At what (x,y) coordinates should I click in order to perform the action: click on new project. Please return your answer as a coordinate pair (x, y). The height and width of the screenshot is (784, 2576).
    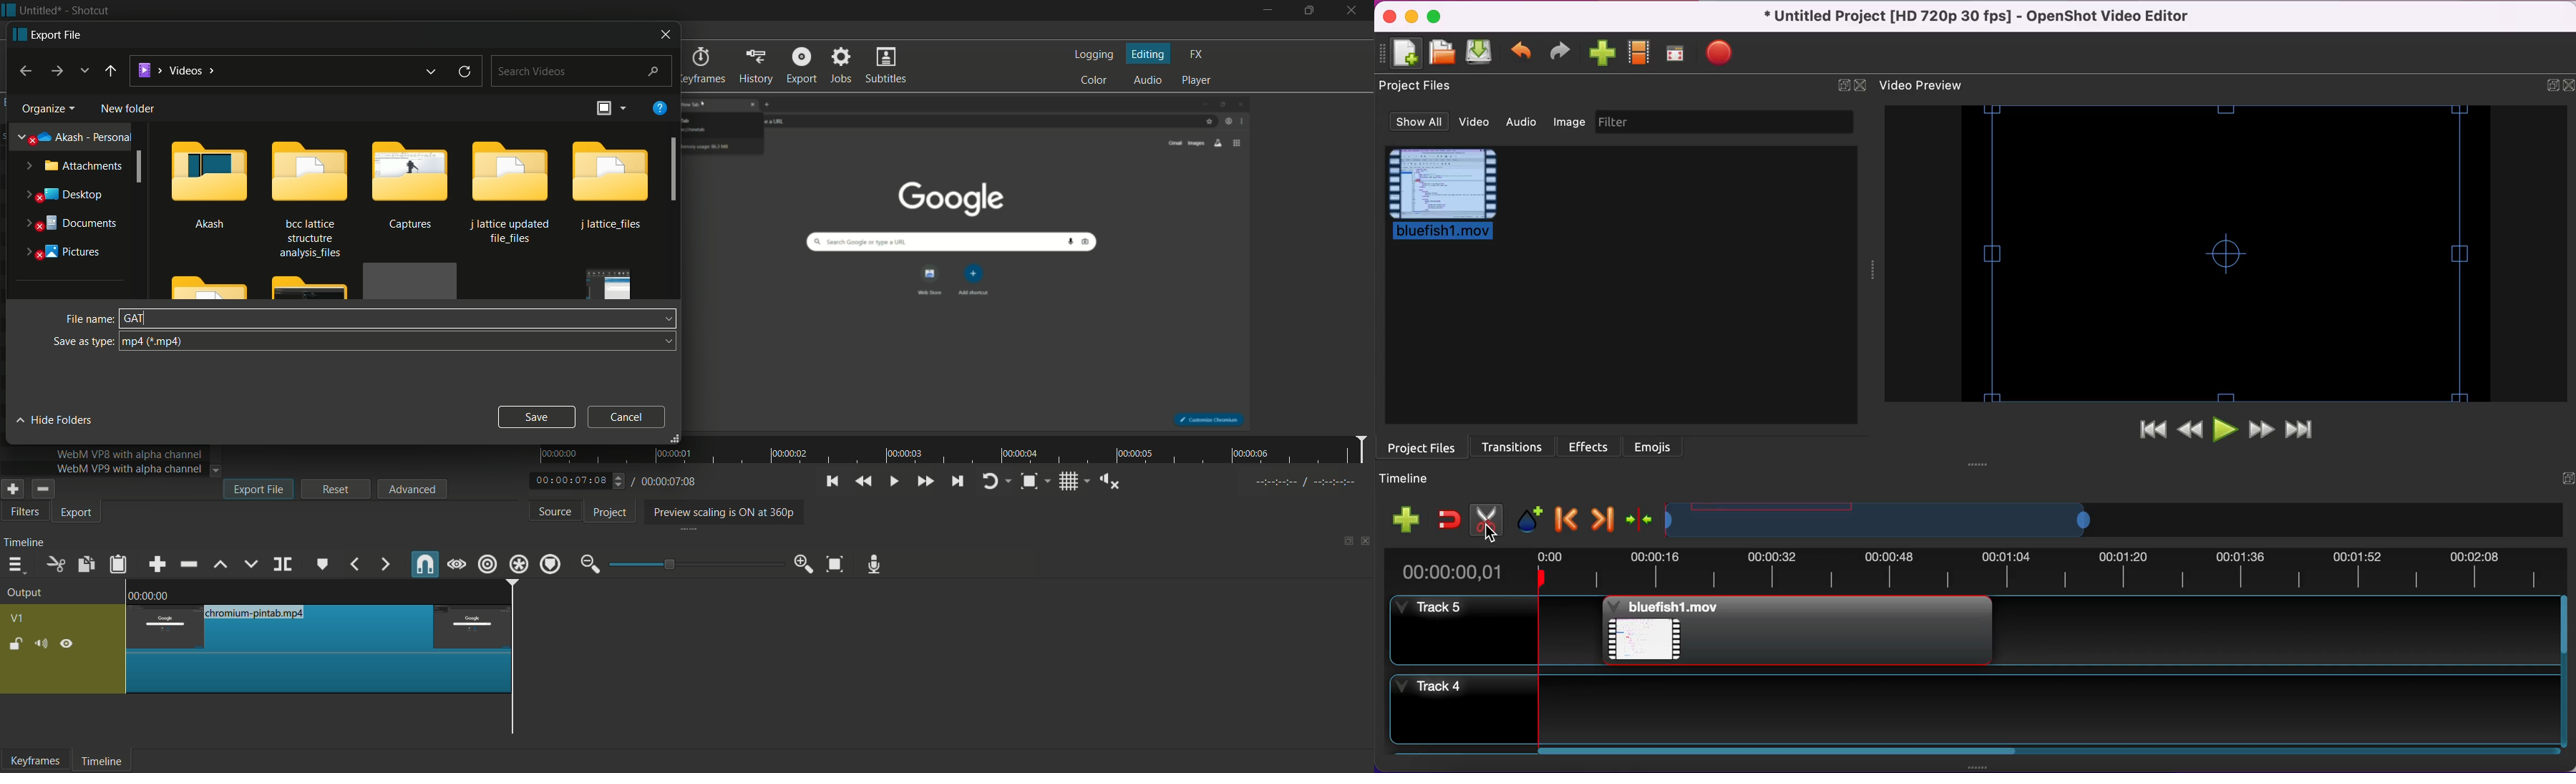
    Looking at the image, I should click on (1404, 54).